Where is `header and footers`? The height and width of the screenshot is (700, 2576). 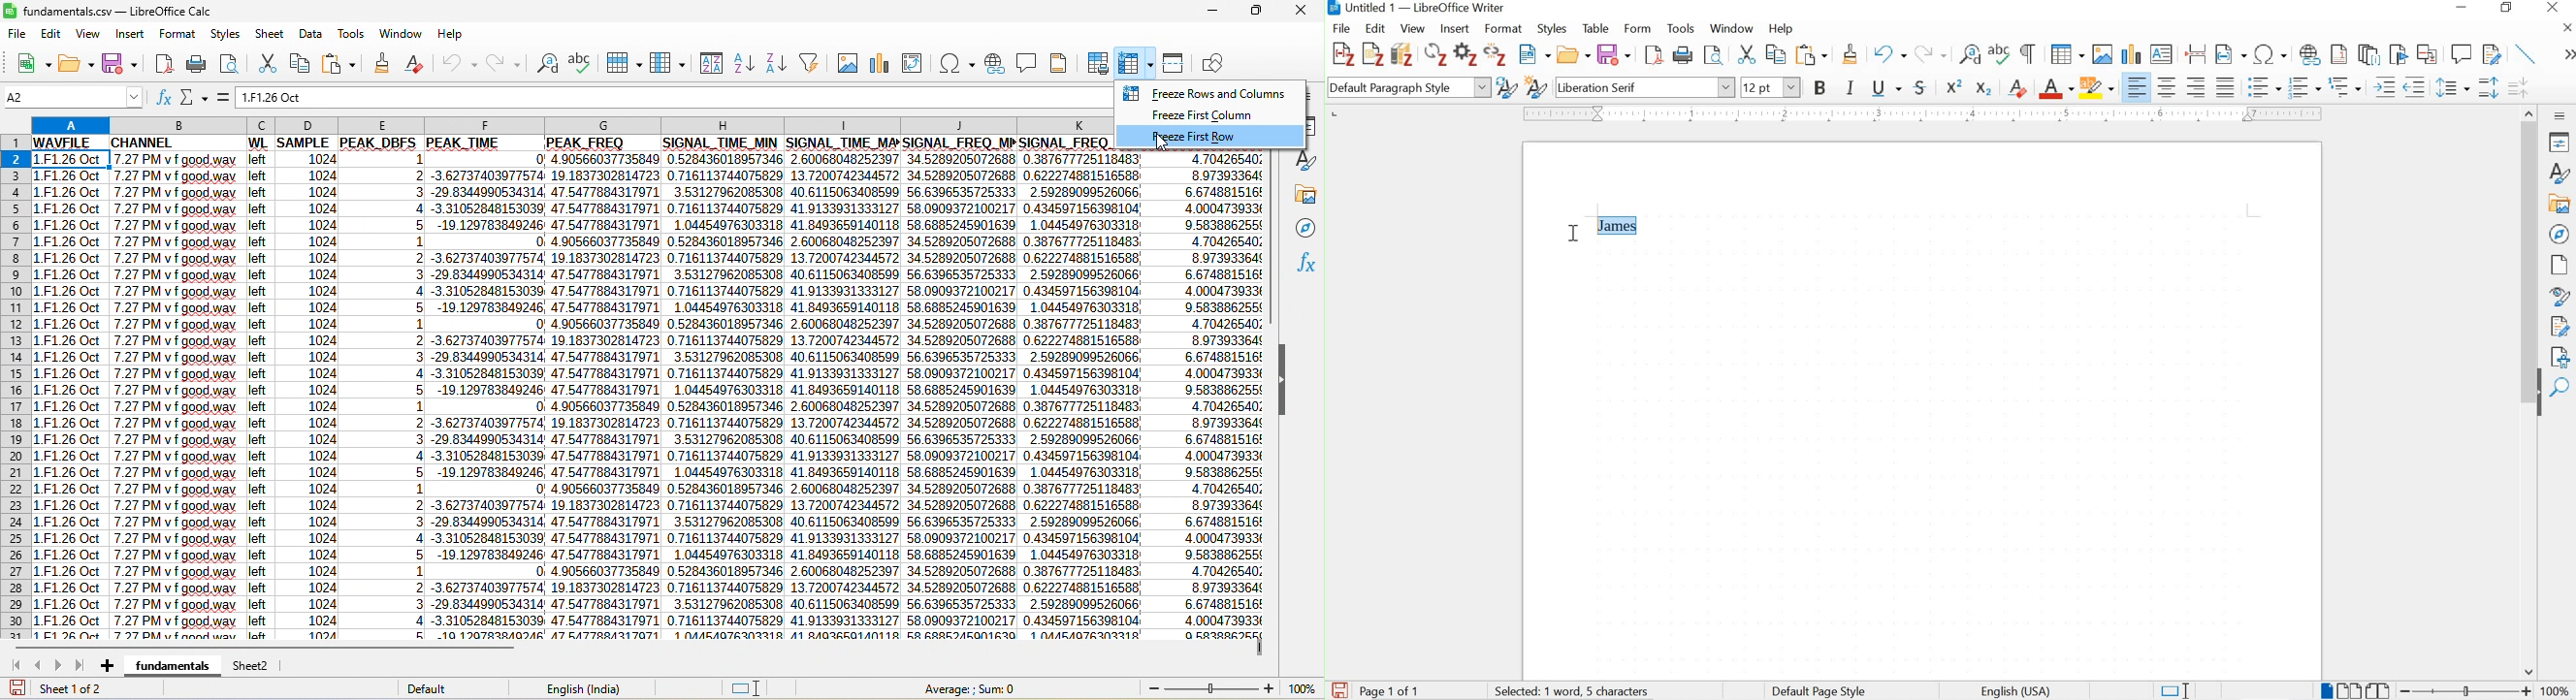 header and footers is located at coordinates (1066, 64).